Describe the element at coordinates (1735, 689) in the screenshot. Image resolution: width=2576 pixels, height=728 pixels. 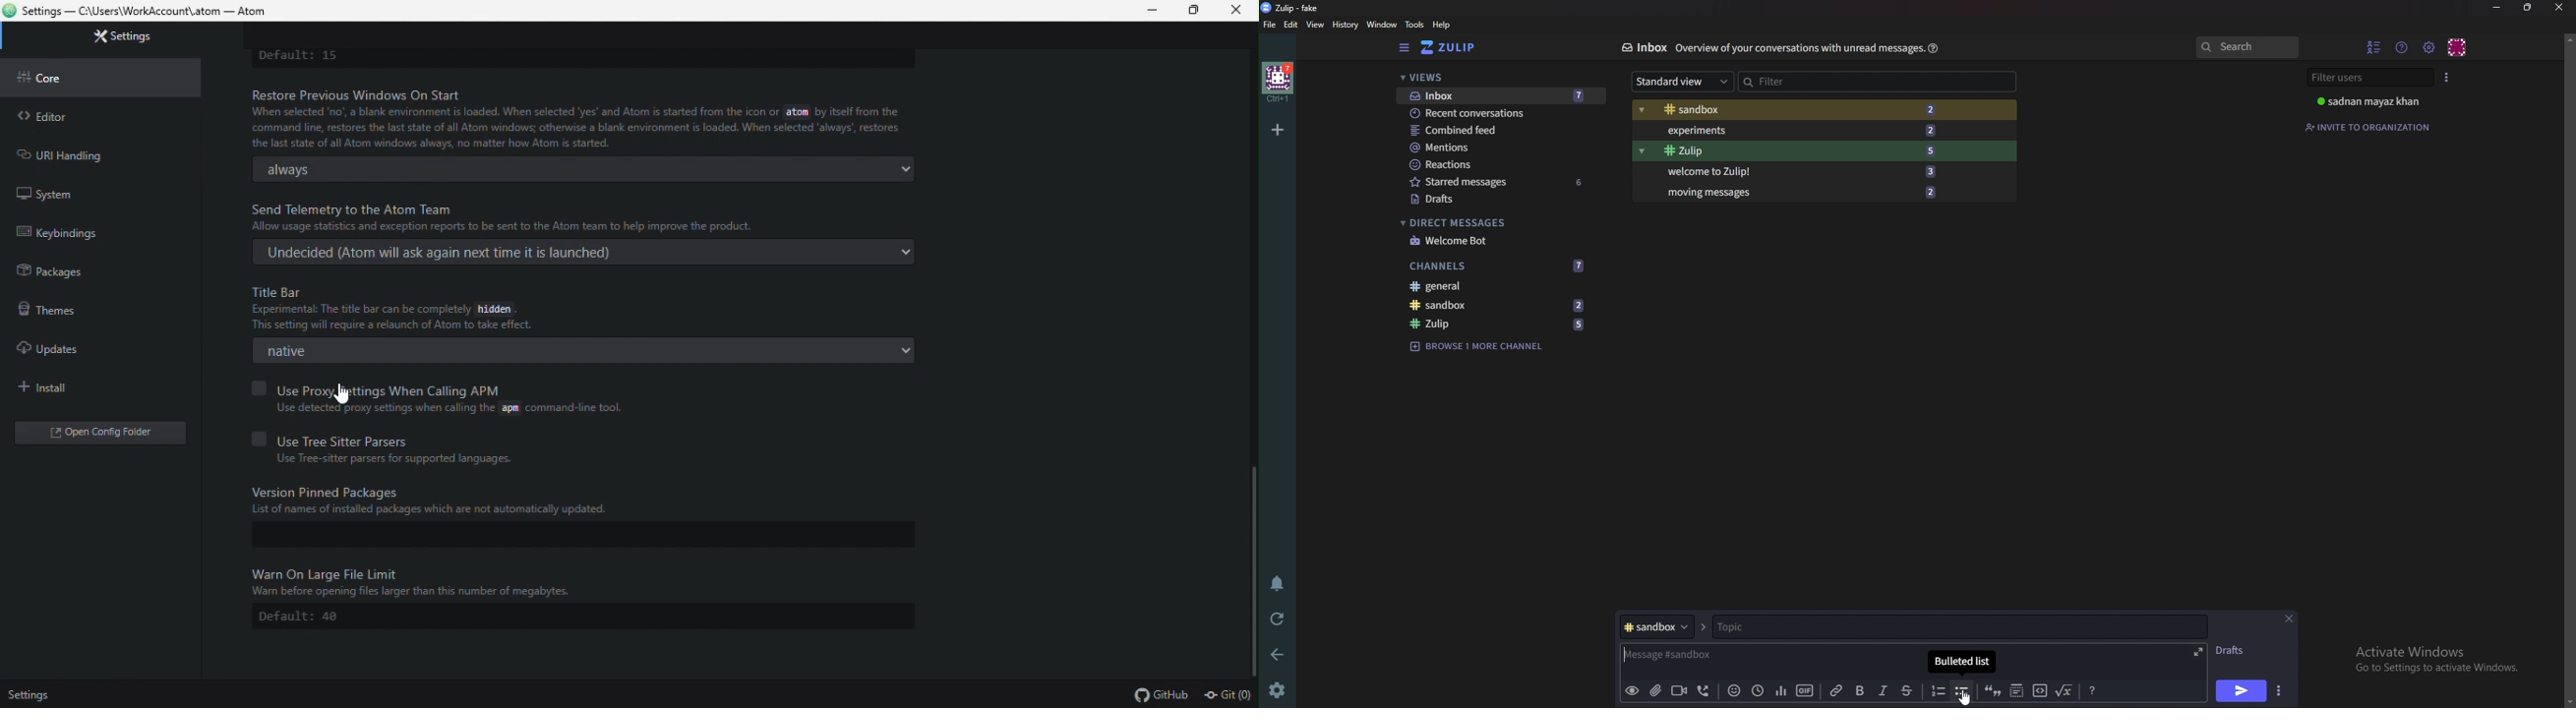
I see `Emoji` at that location.